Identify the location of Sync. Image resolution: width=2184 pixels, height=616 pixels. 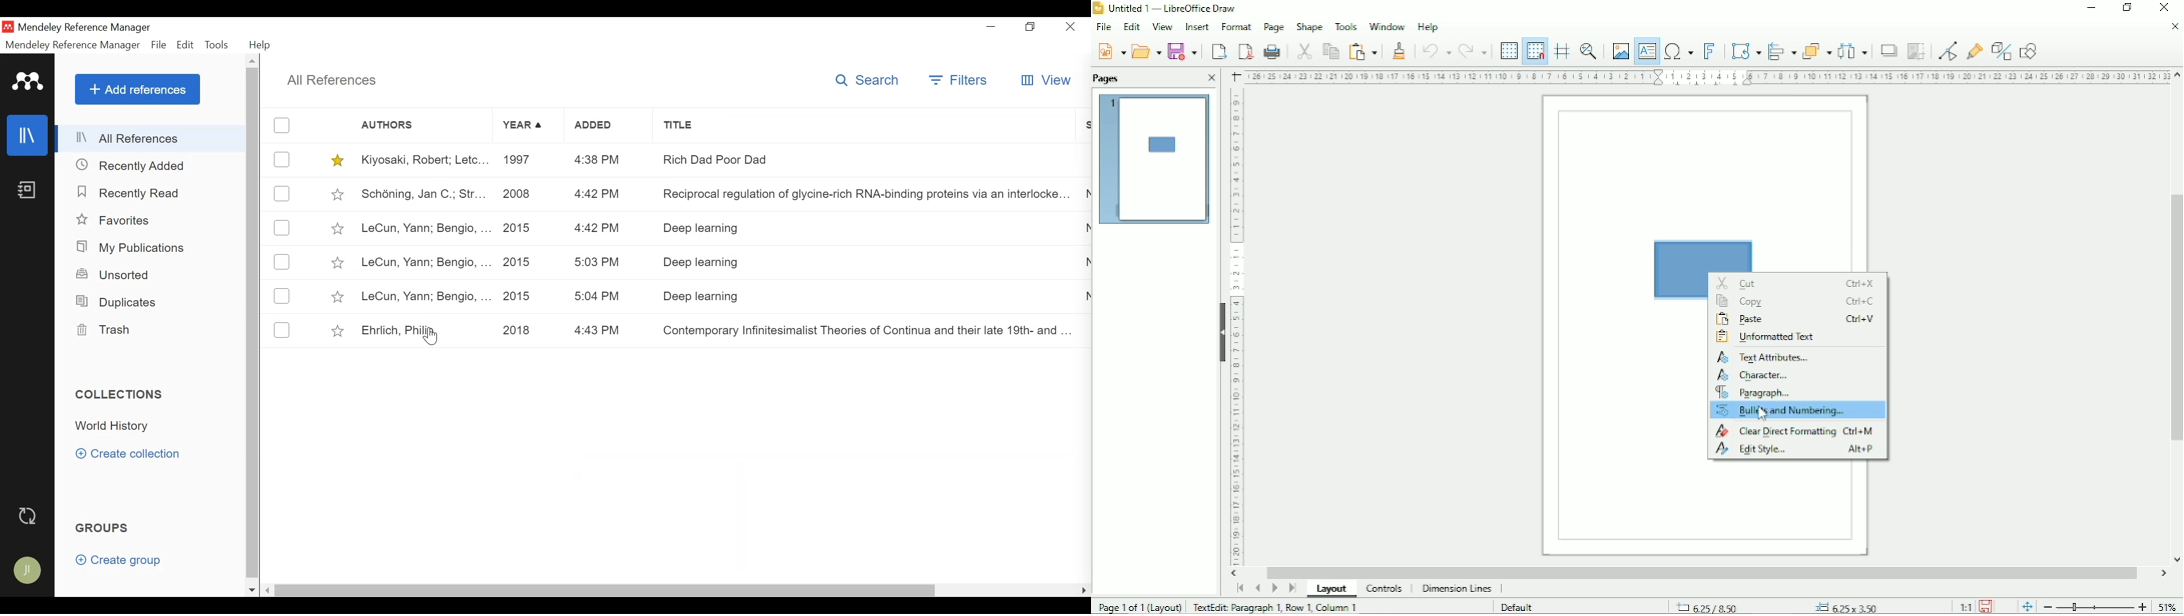
(28, 516).